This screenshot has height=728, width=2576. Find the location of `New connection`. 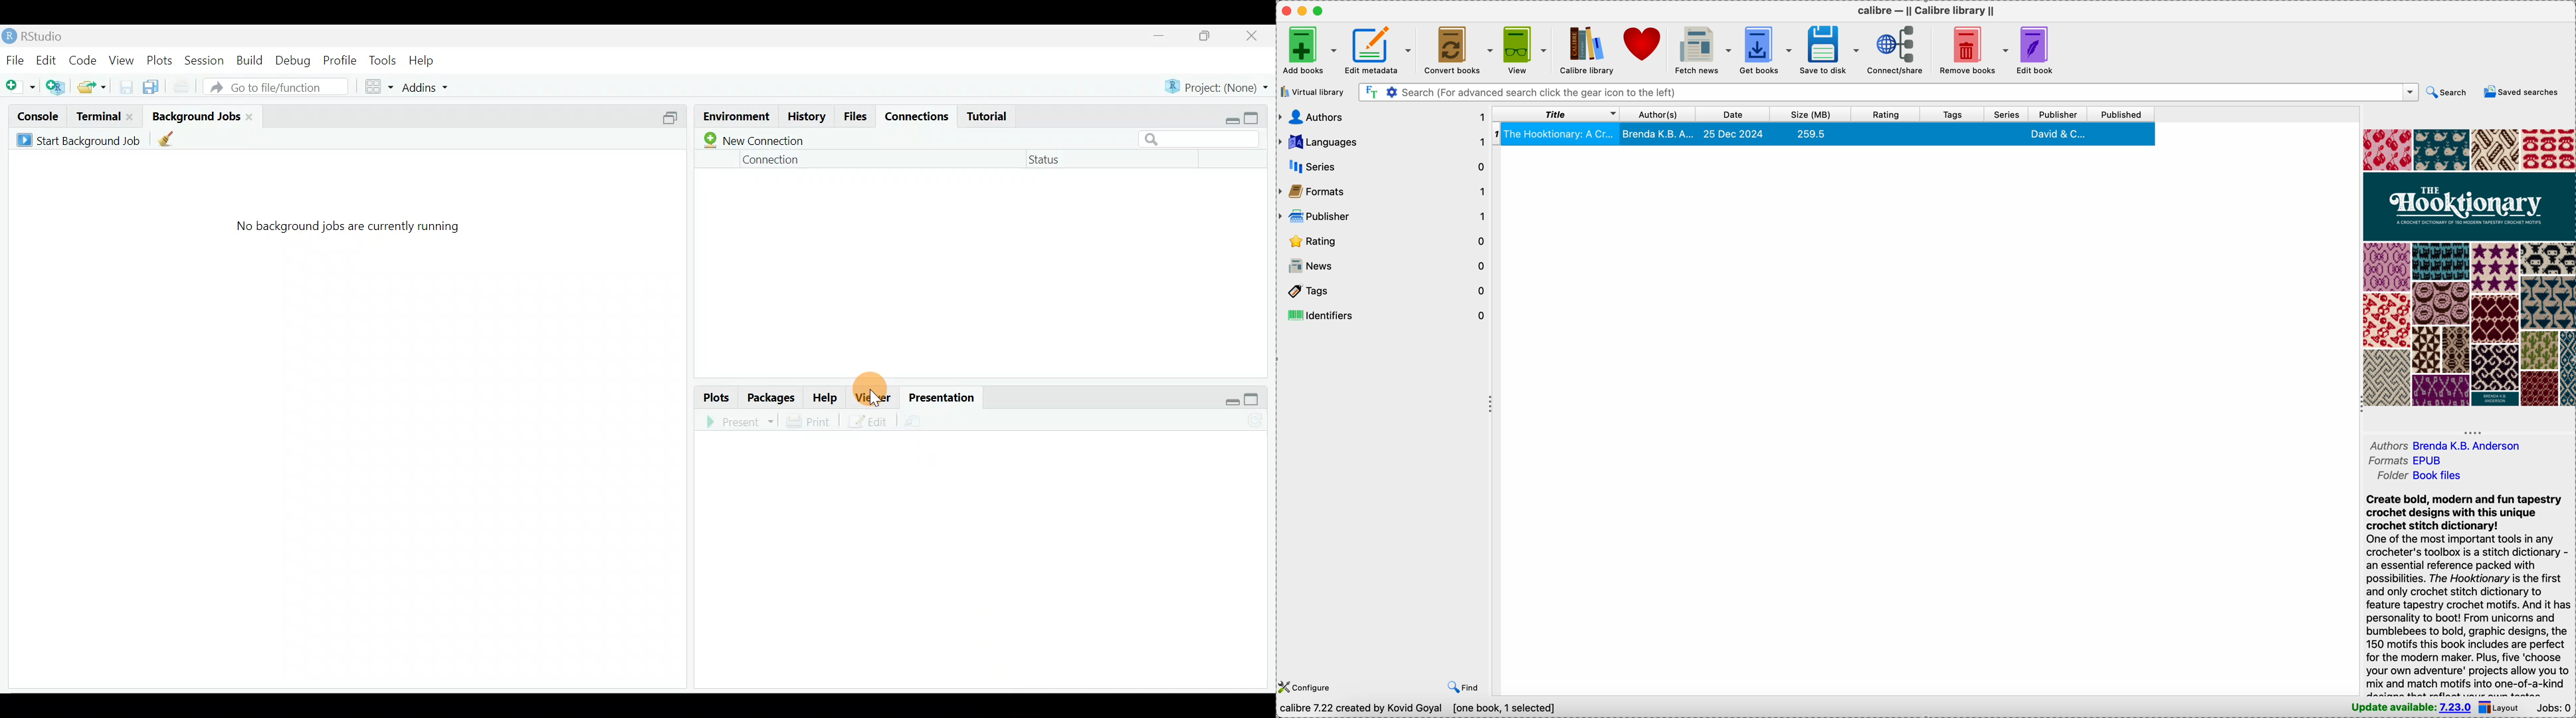

New connection is located at coordinates (751, 140).